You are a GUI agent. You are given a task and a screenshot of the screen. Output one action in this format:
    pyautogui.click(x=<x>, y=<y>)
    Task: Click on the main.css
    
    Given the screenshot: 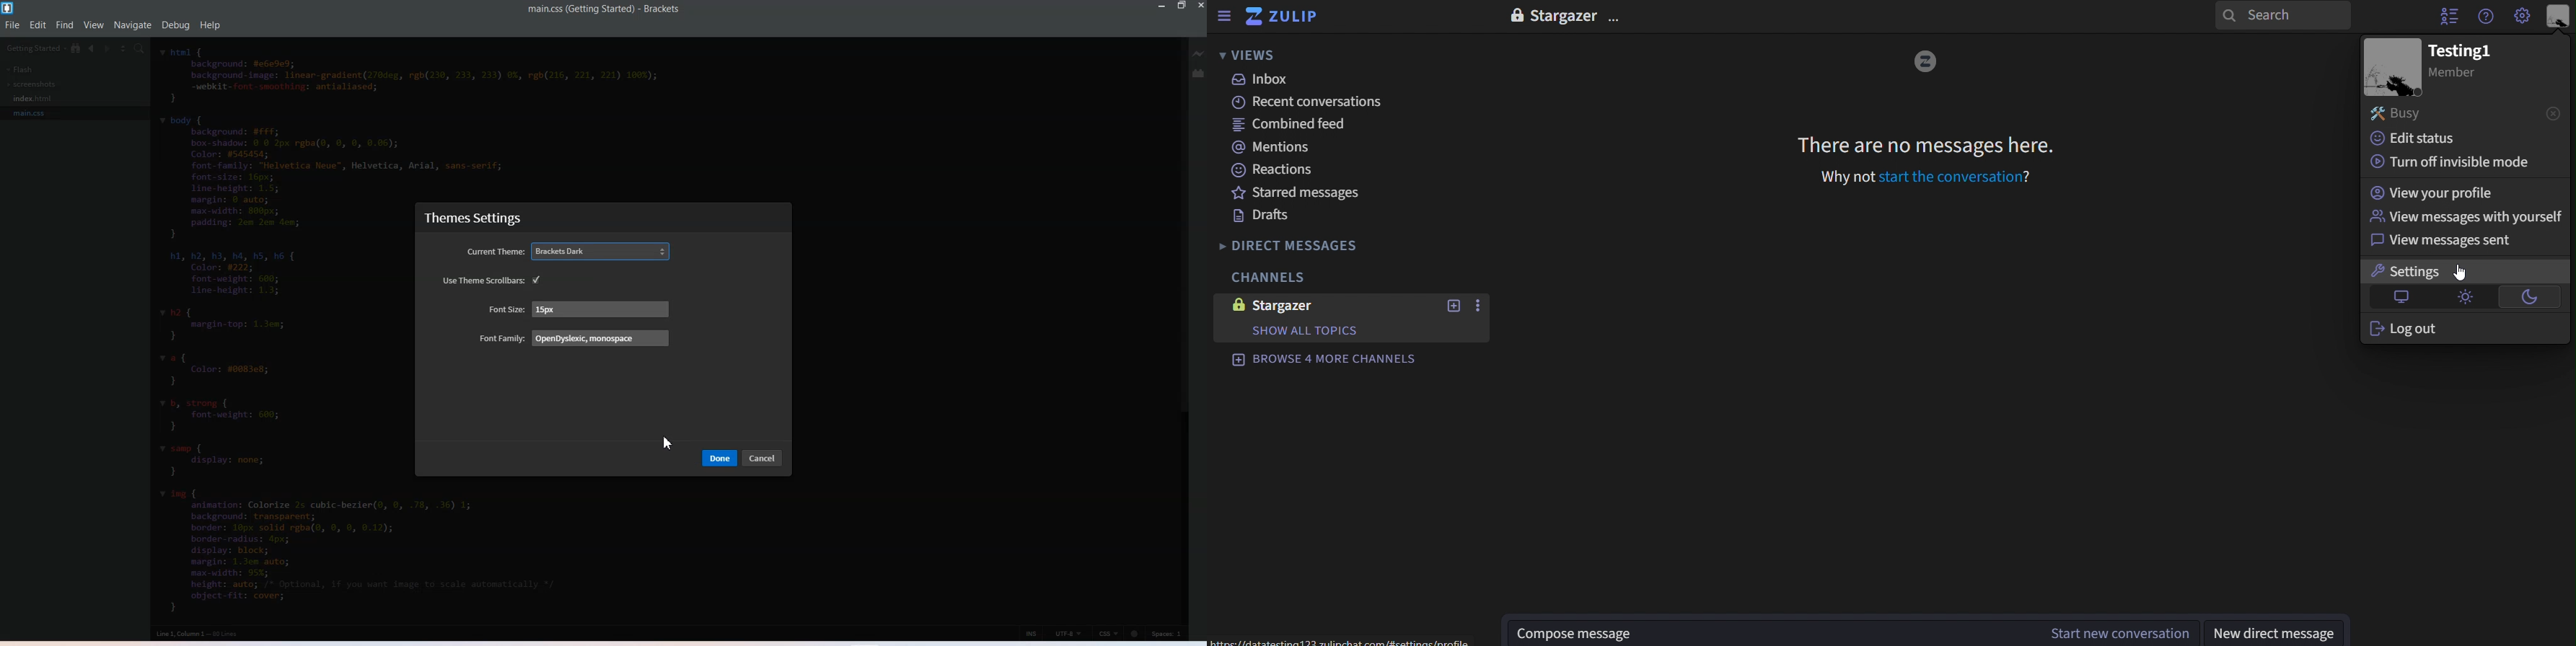 What is the action you would take?
    pyautogui.click(x=35, y=112)
    